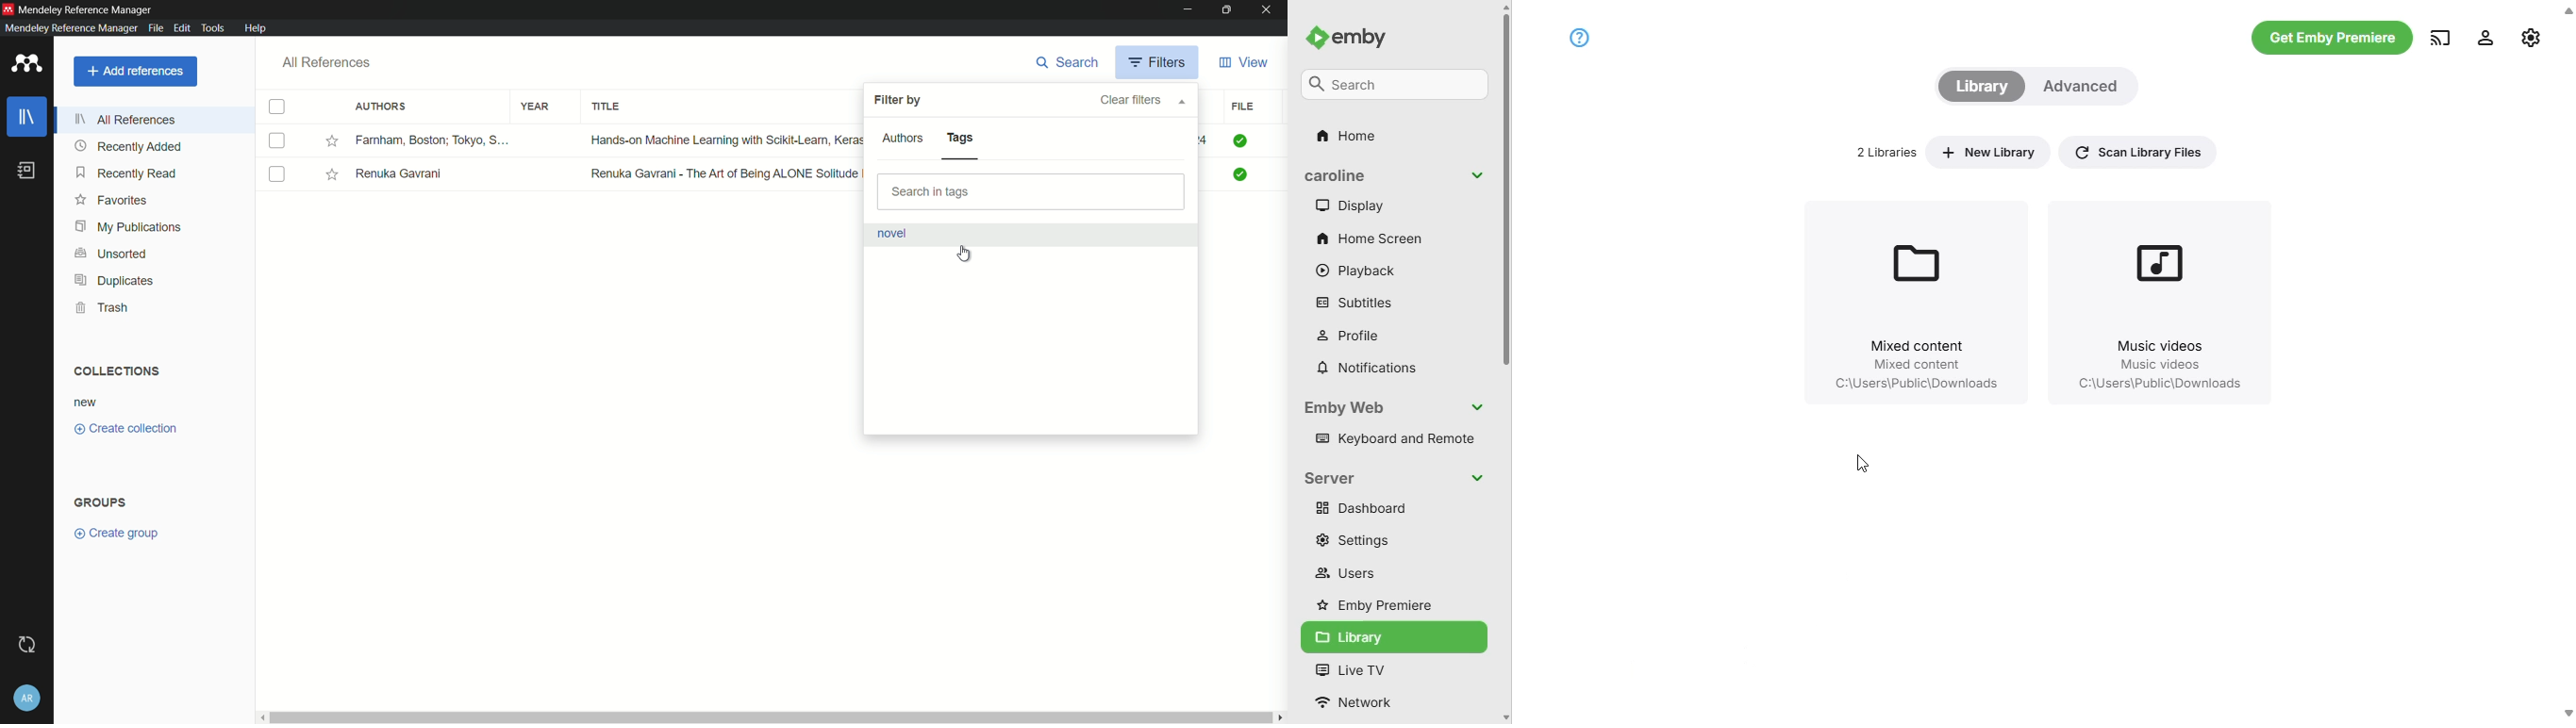 The height and width of the screenshot is (728, 2576). Describe the element at coordinates (434, 139) in the screenshot. I see `Farnham, Boston; Tokyo, S....` at that location.